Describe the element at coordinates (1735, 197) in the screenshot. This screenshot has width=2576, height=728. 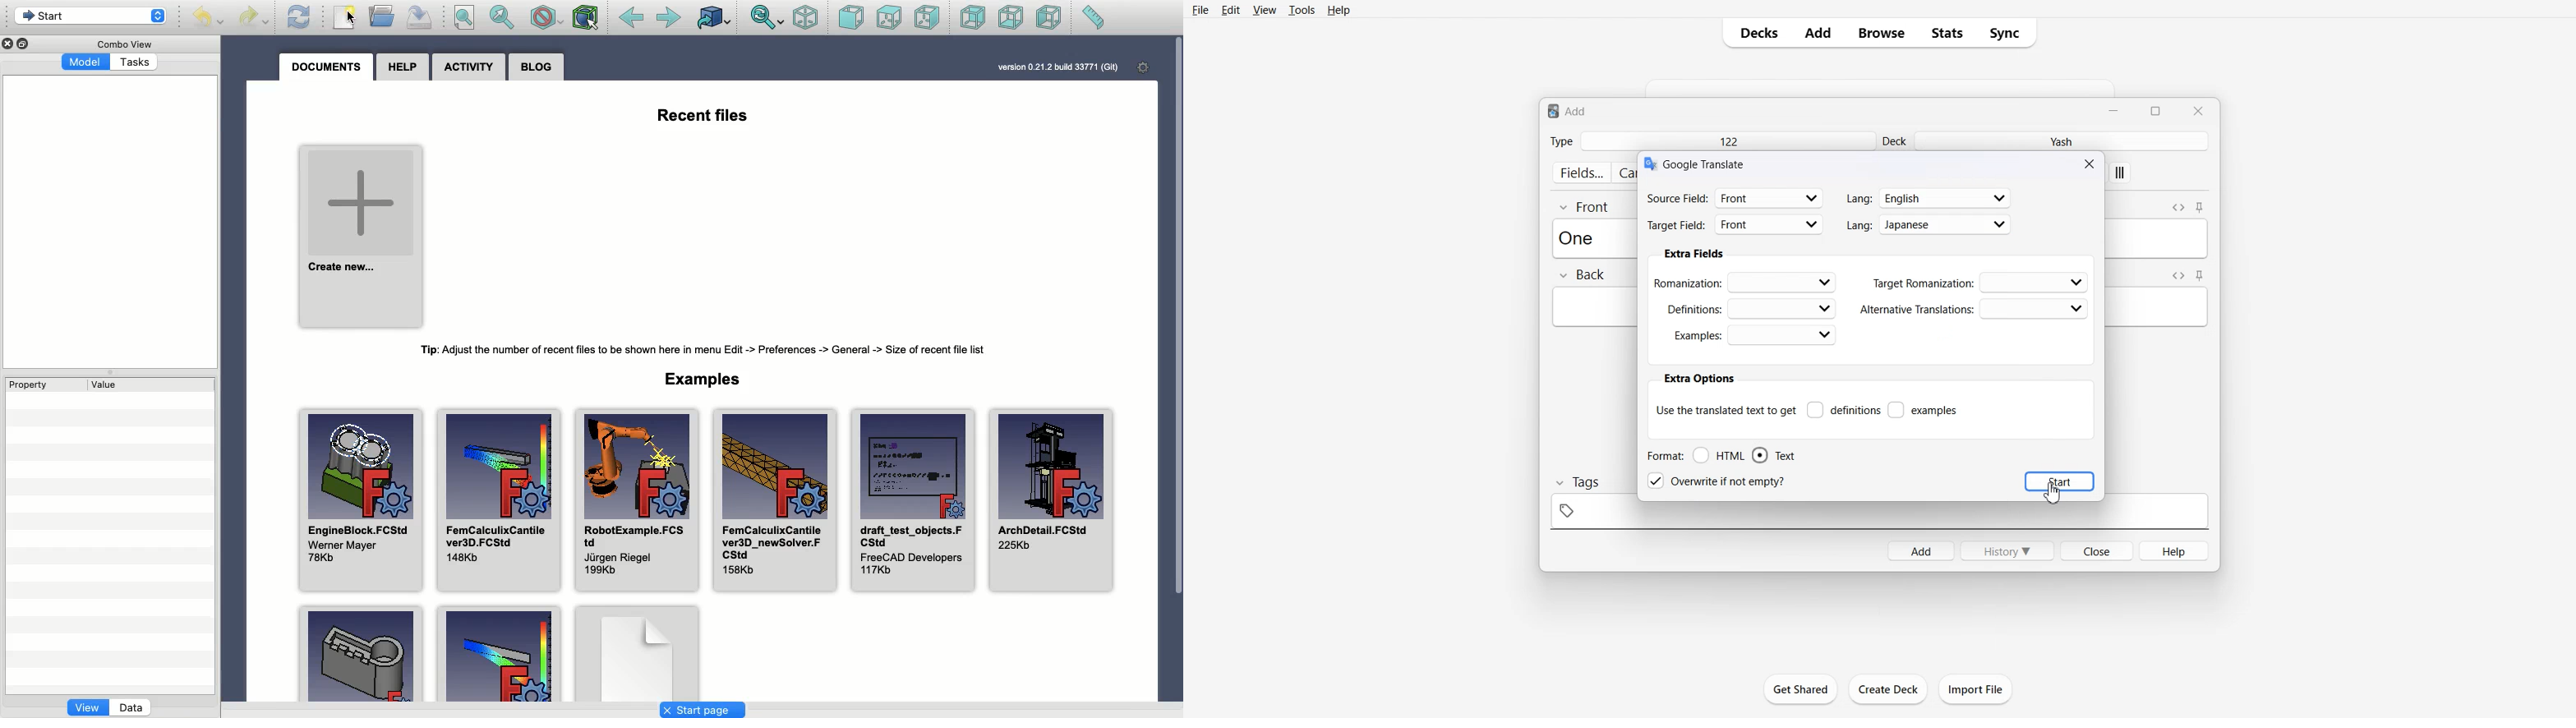
I see `Source filed` at that location.